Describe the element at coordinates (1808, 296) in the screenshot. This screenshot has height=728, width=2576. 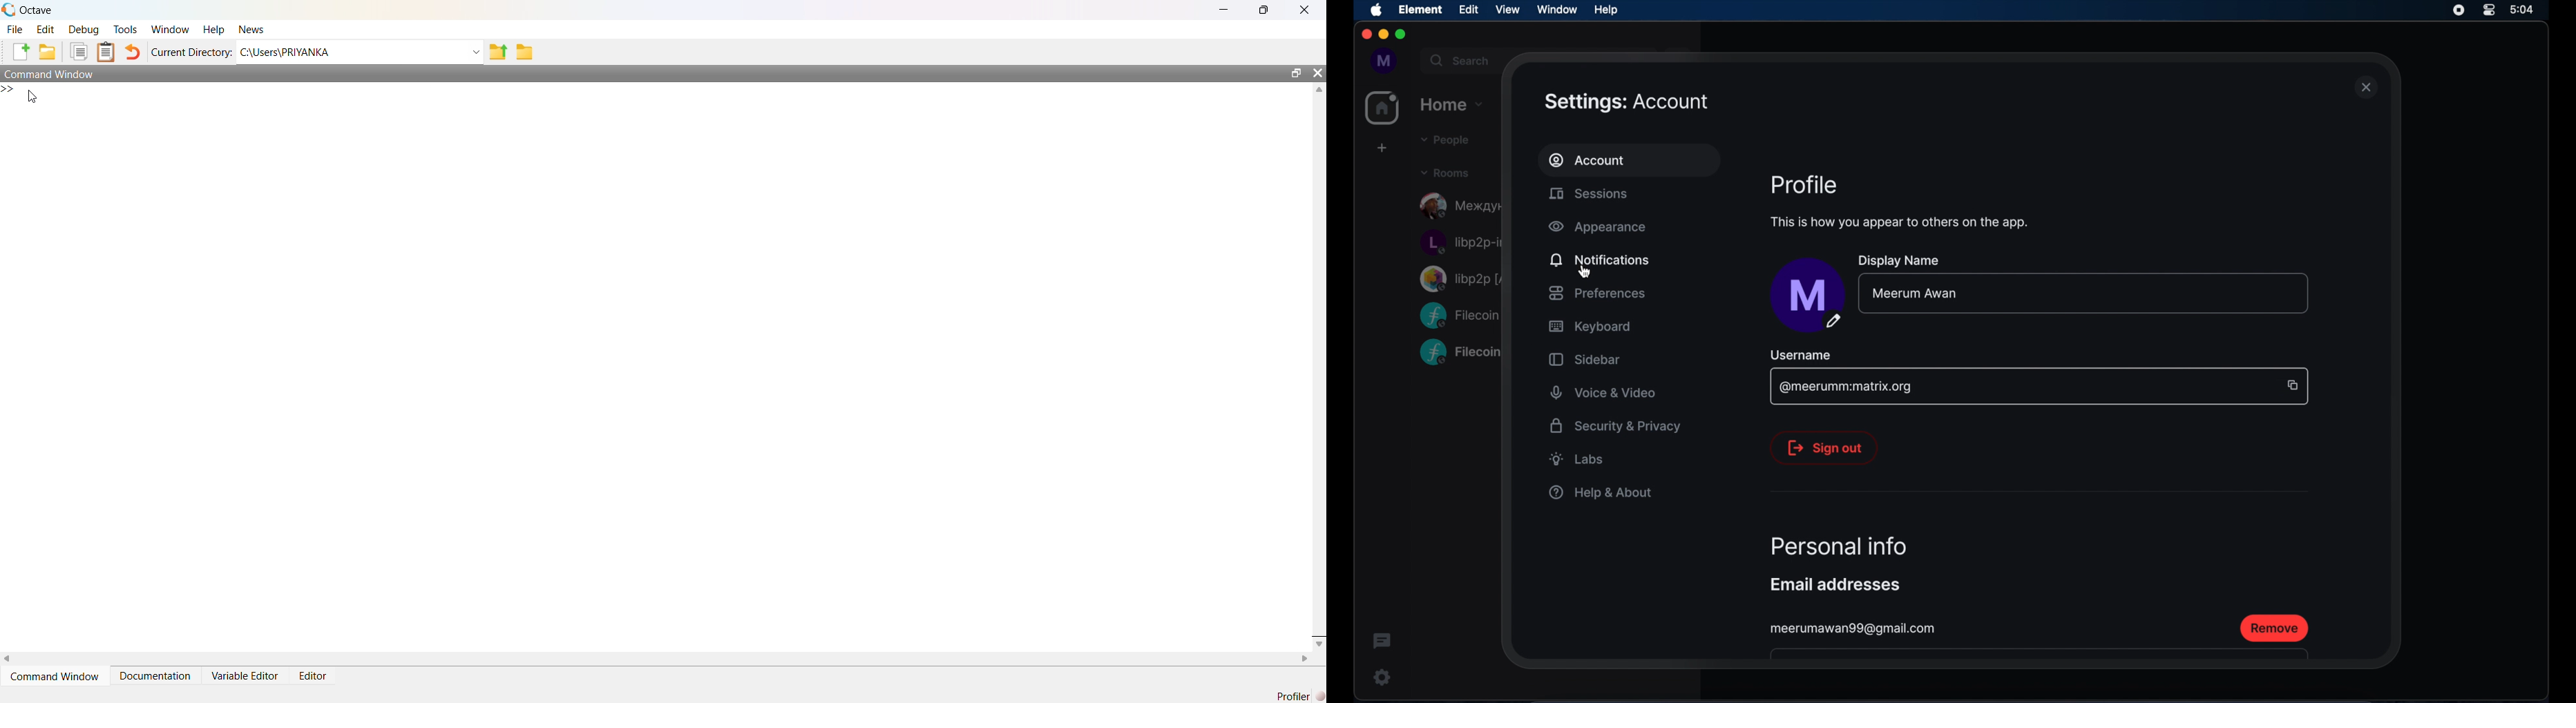
I see `edit profile picture` at that location.